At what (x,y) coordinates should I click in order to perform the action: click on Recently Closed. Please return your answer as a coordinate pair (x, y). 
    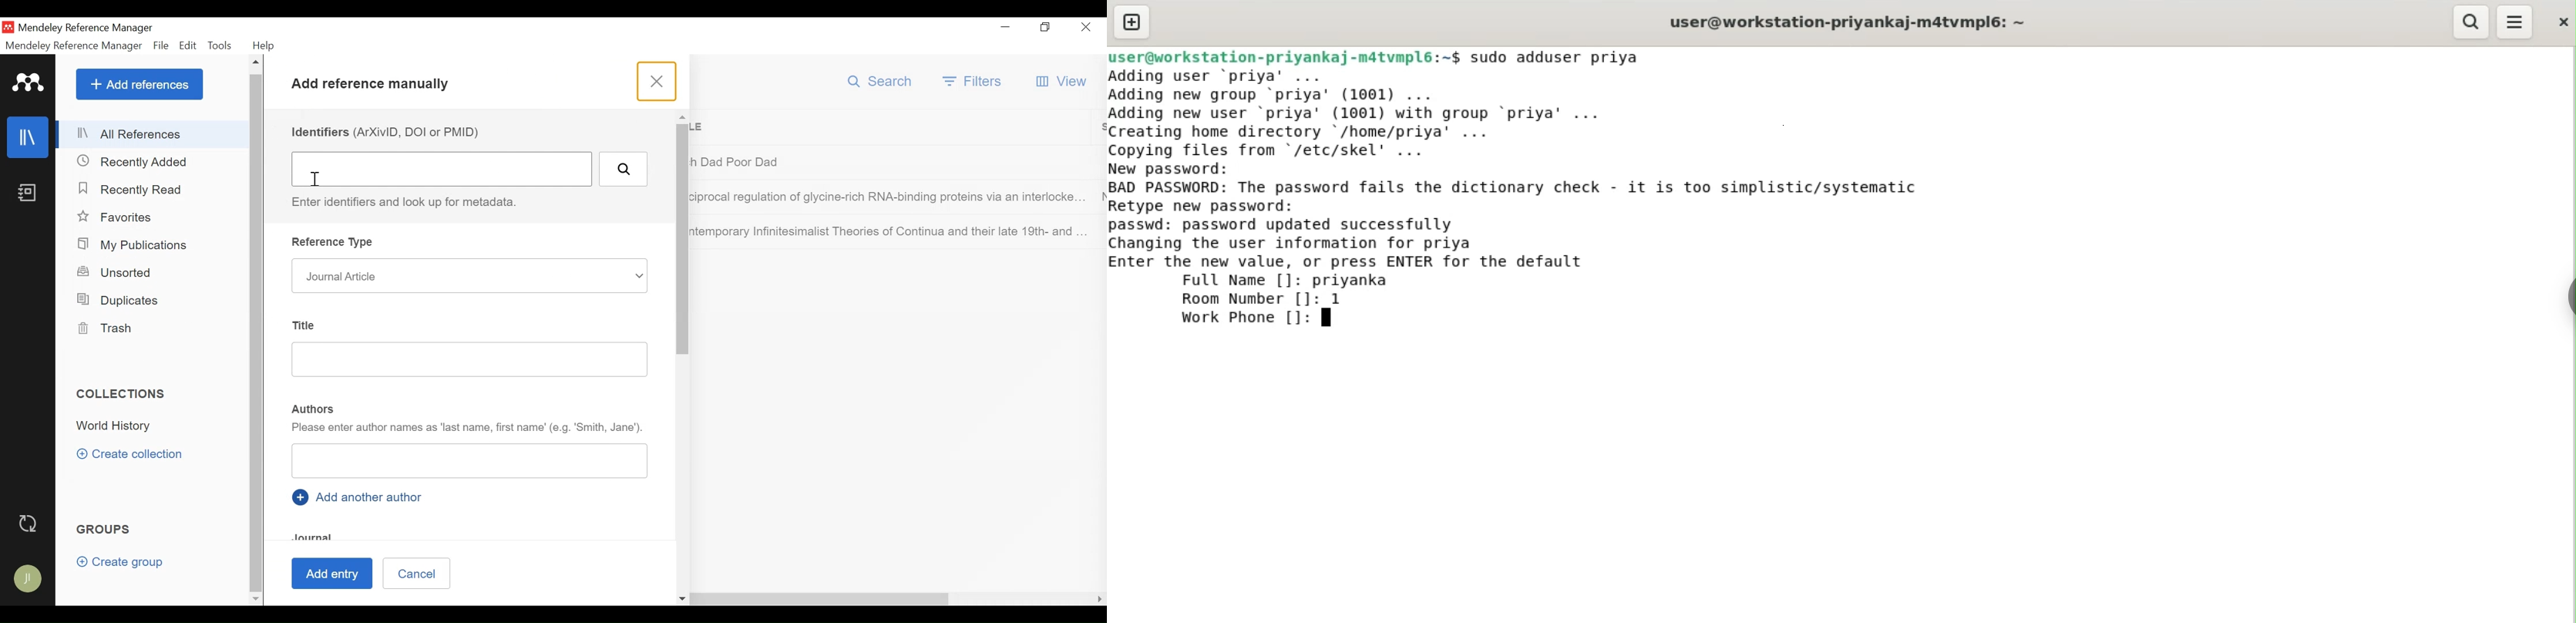
    Looking at the image, I should click on (133, 162).